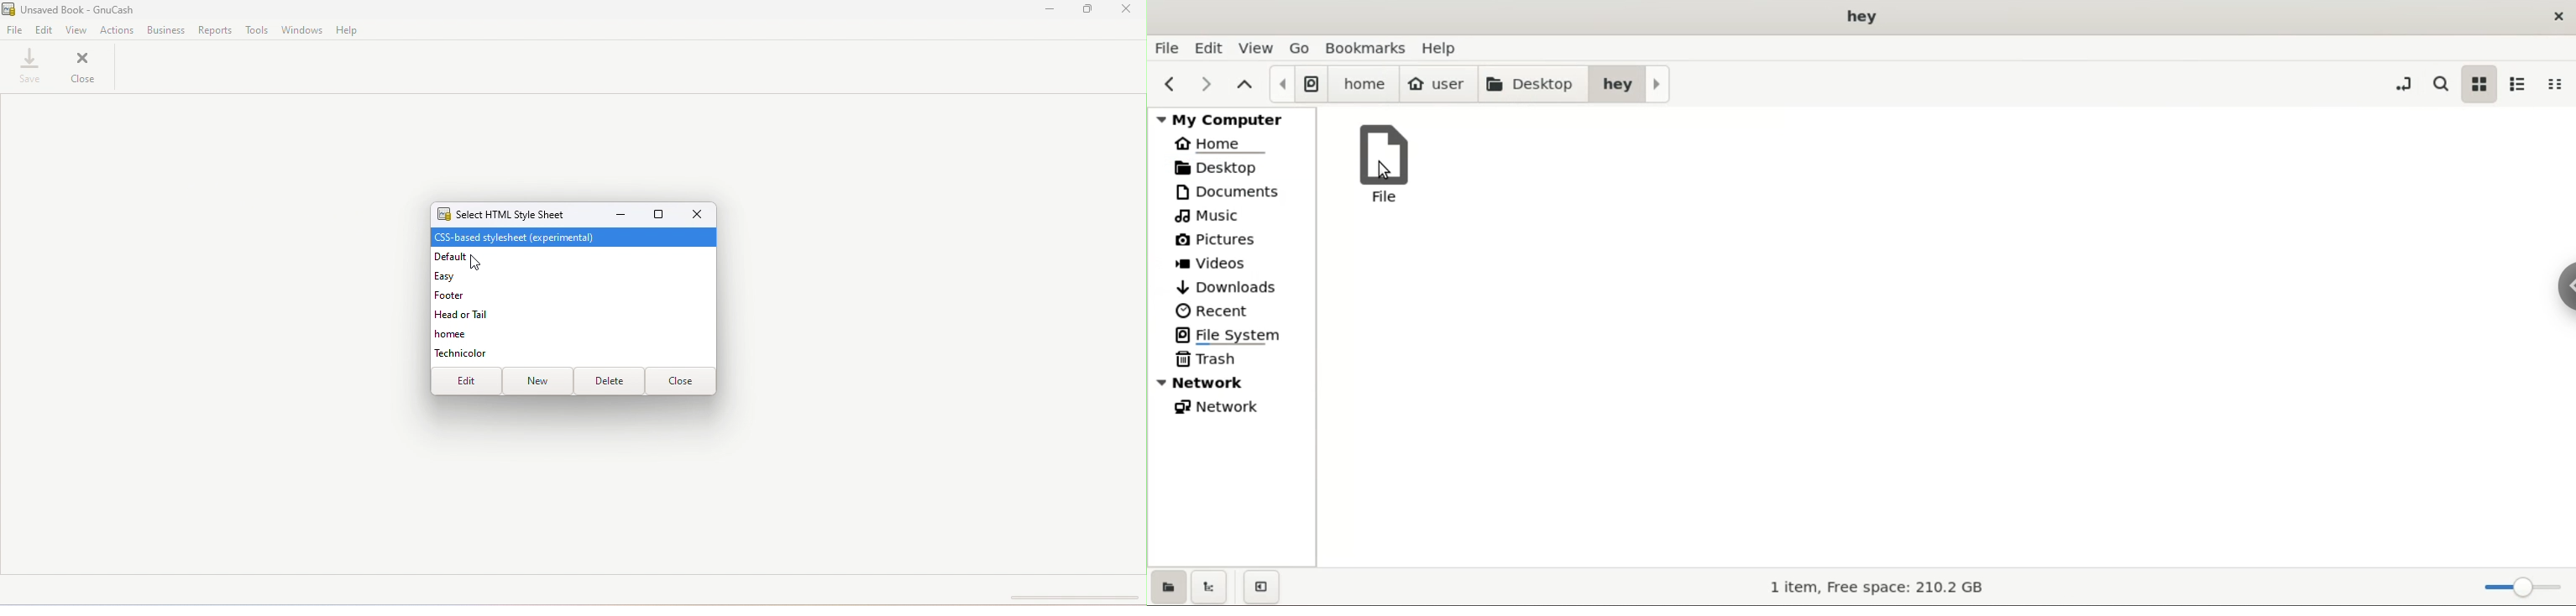 The width and height of the screenshot is (2576, 616). Describe the element at coordinates (464, 381) in the screenshot. I see `Edit` at that location.